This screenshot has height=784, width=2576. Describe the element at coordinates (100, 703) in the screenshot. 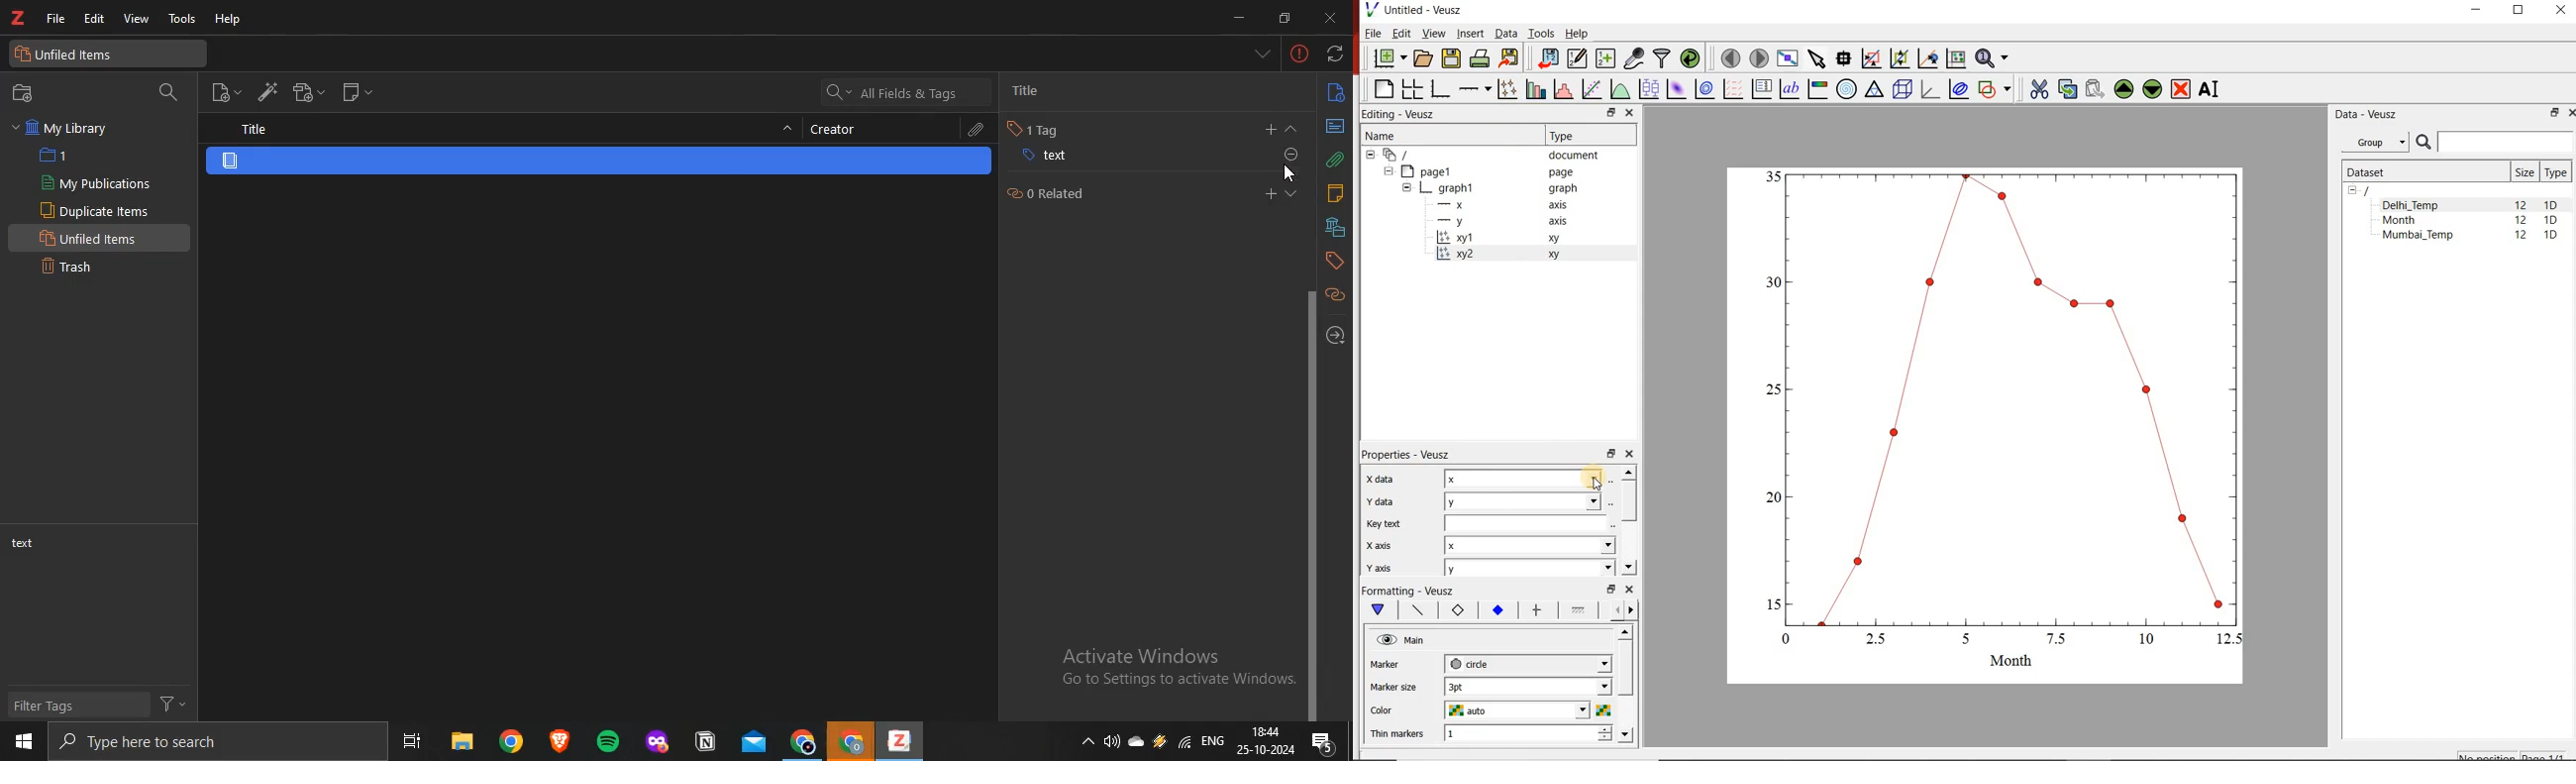

I see `filter tags` at that location.